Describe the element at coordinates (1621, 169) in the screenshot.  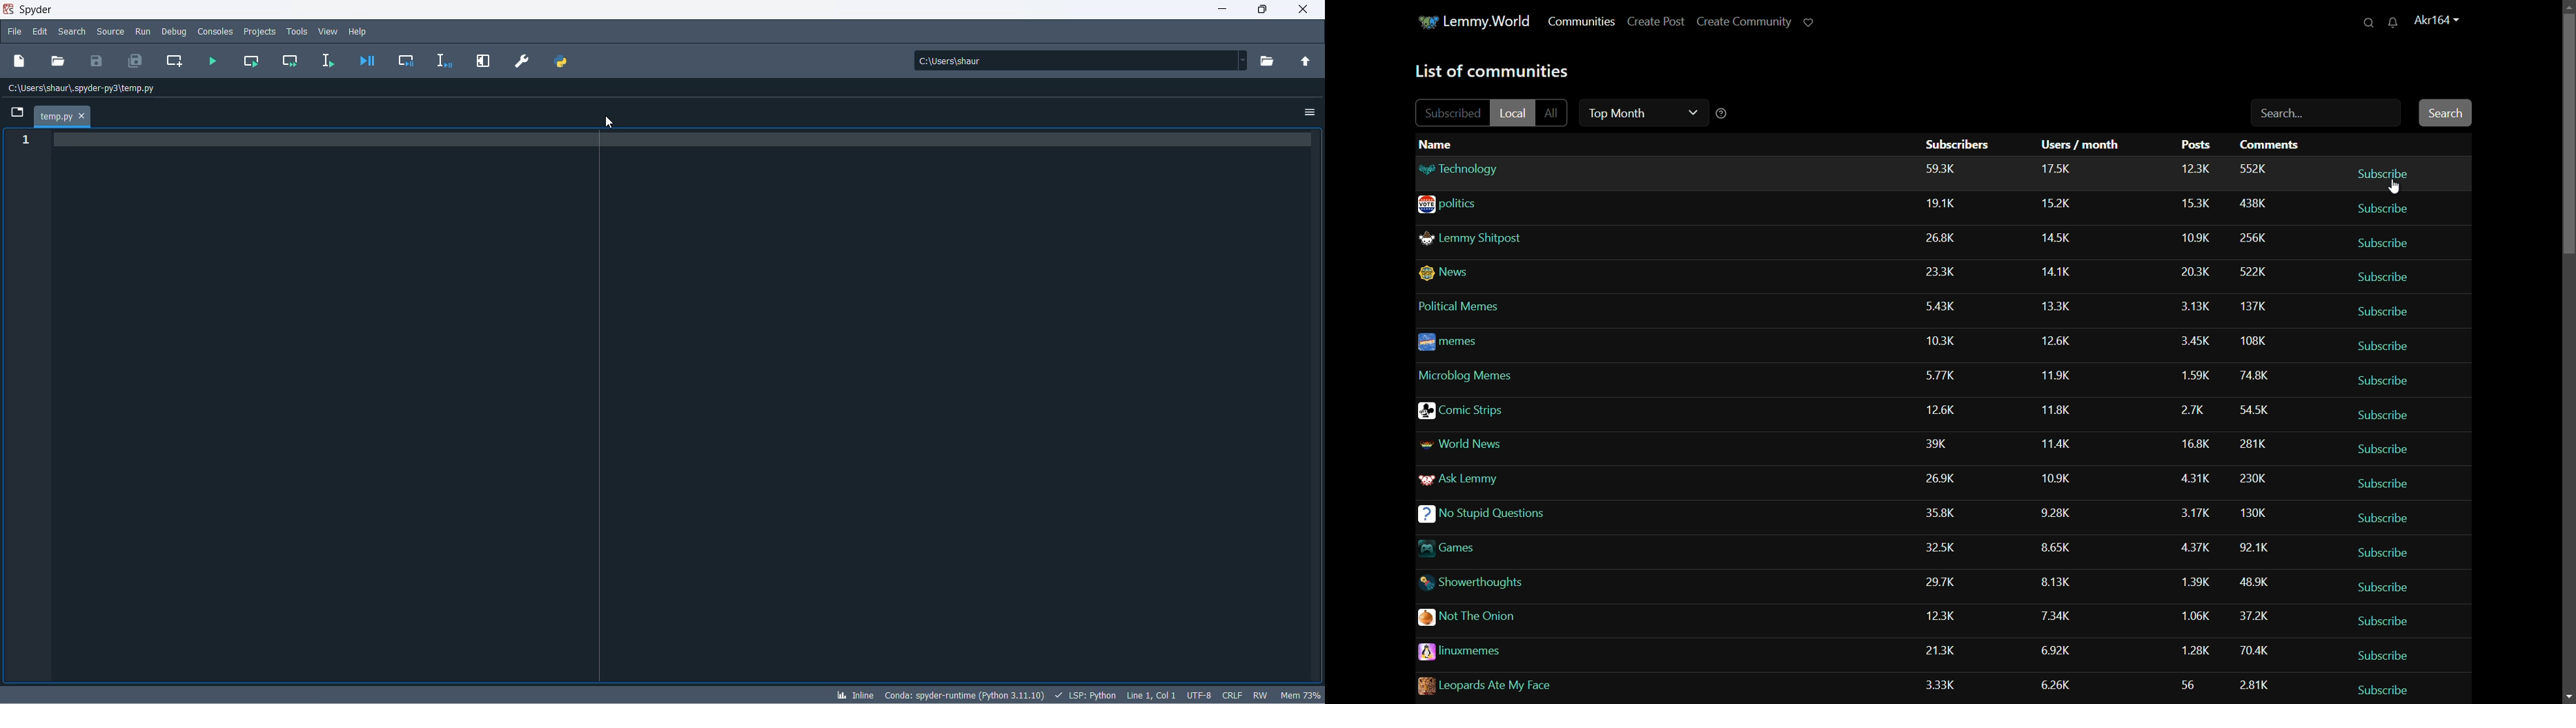
I see `communities name` at that location.